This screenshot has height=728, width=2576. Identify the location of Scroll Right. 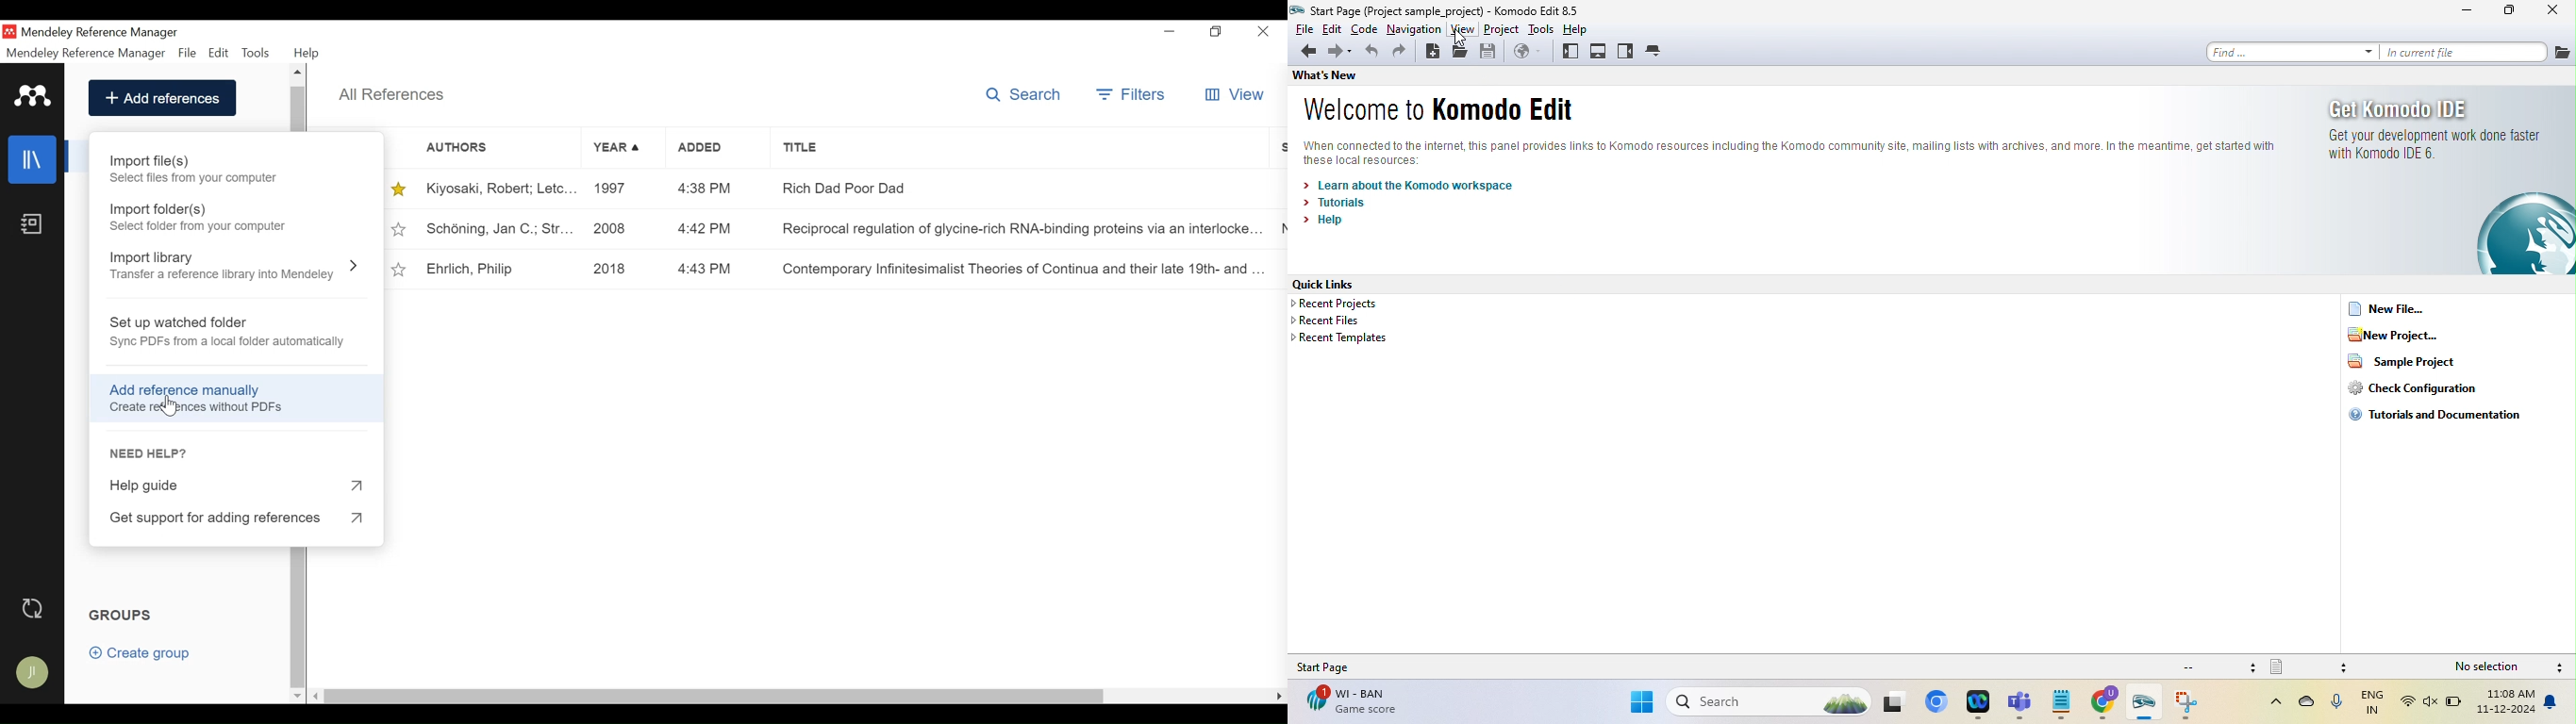
(1280, 697).